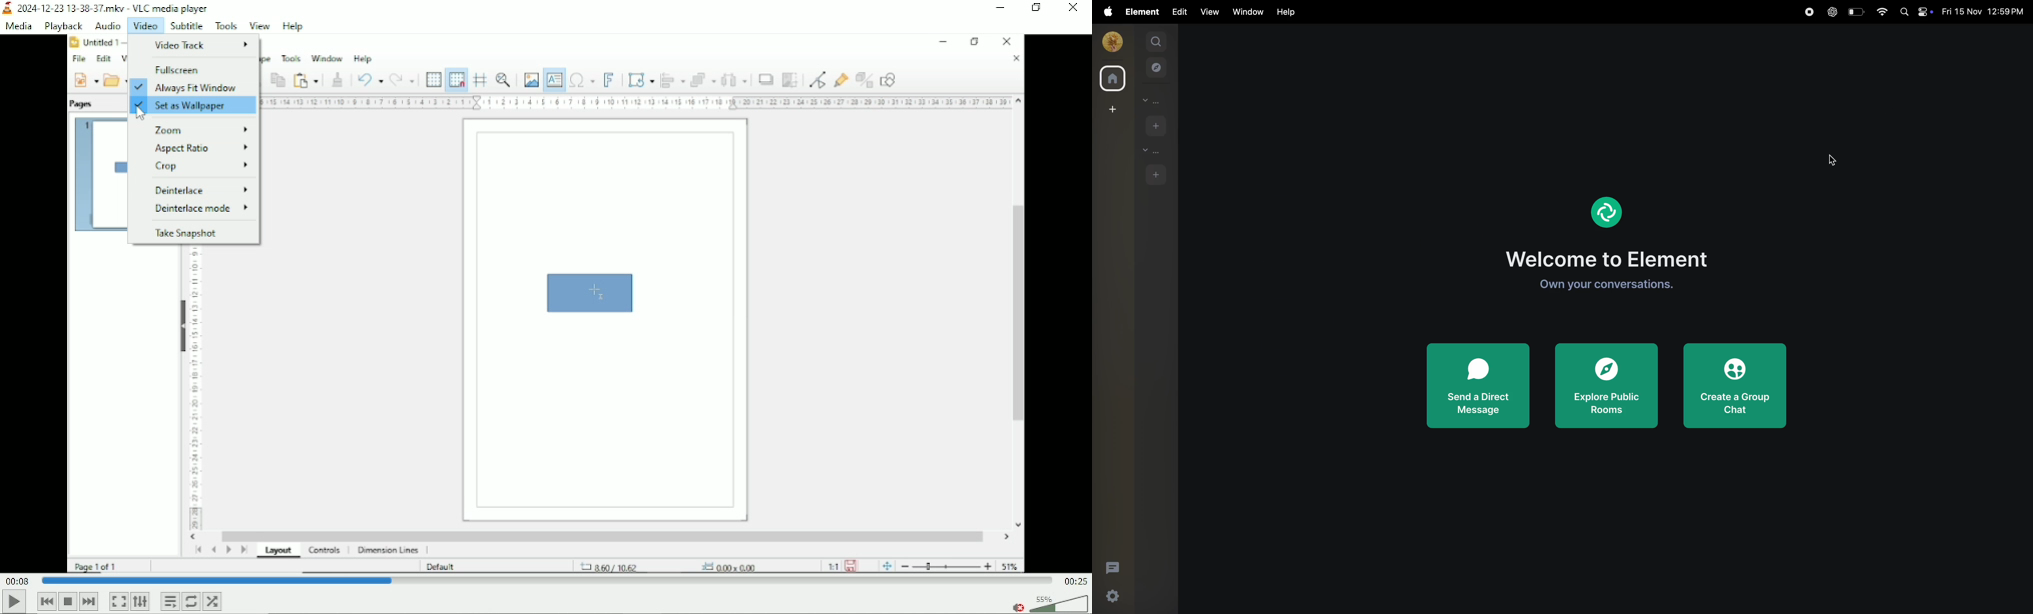 This screenshot has height=616, width=2044. I want to click on explore rooms, so click(1606, 387).